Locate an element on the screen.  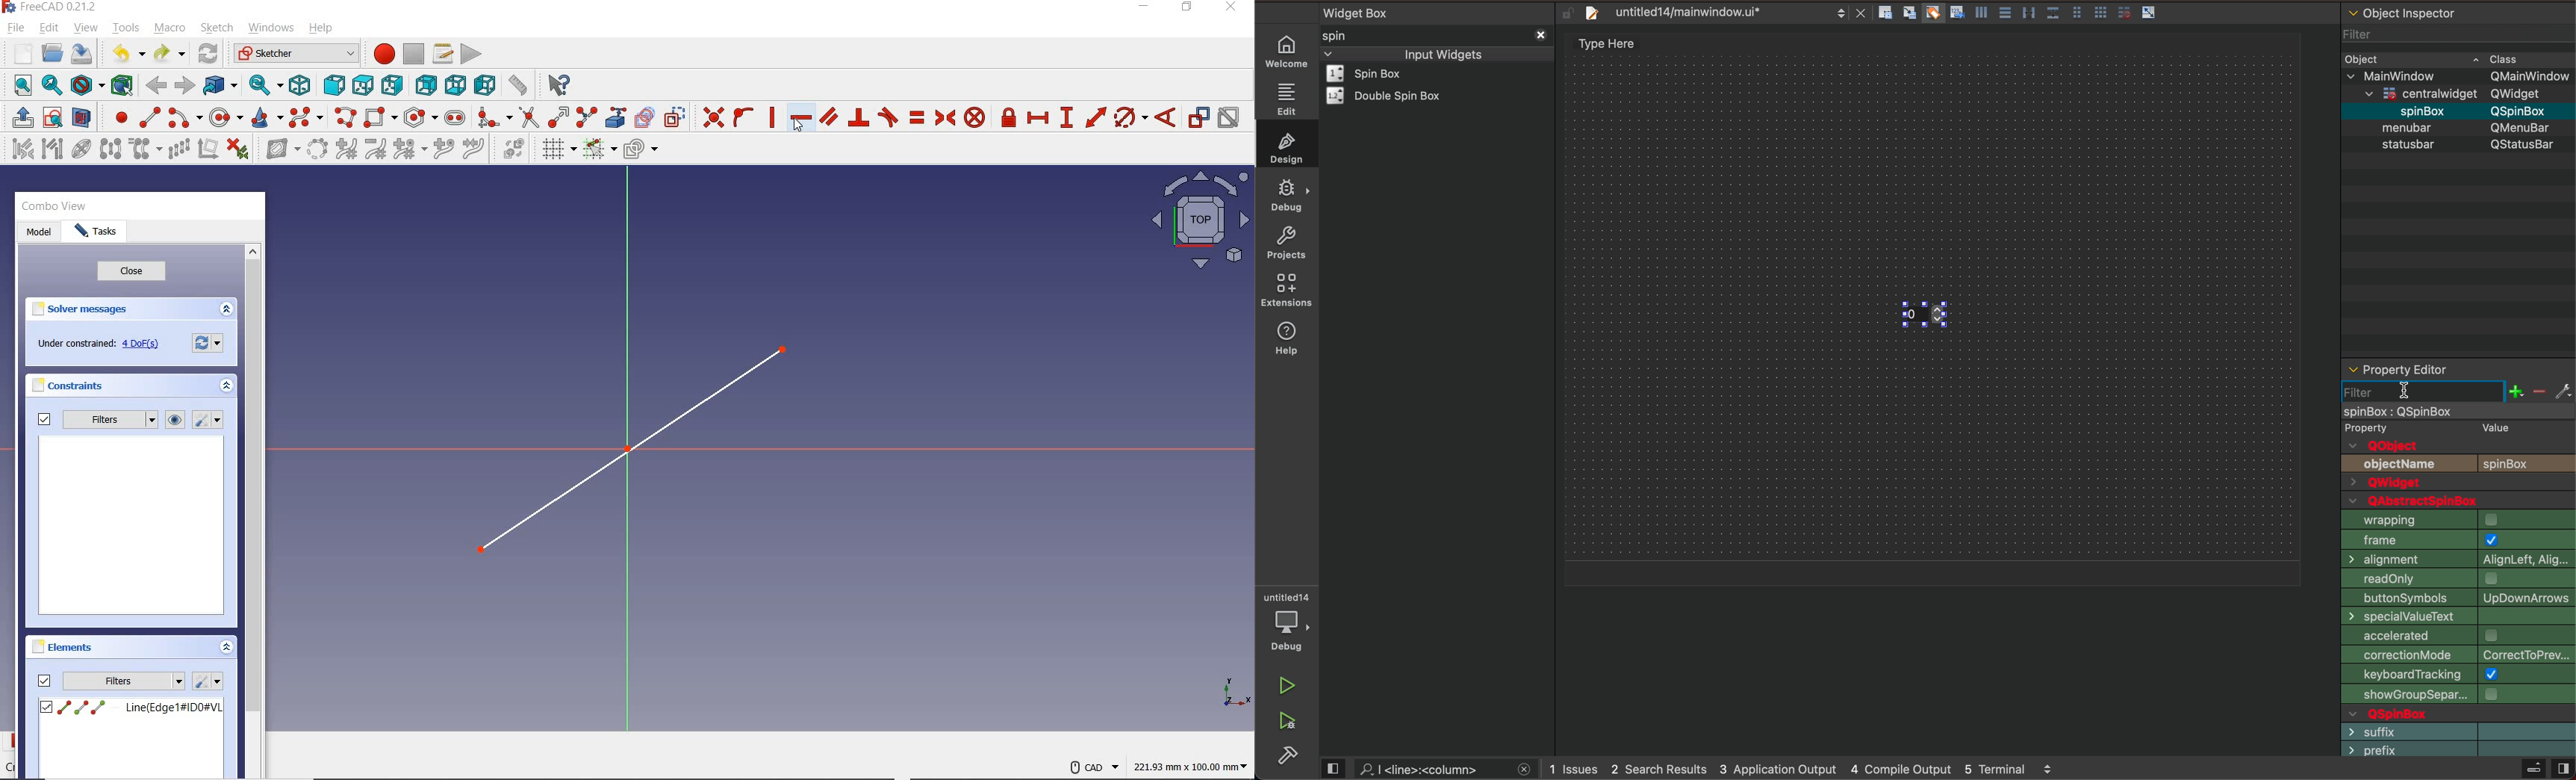
debugger is located at coordinates (1288, 622).